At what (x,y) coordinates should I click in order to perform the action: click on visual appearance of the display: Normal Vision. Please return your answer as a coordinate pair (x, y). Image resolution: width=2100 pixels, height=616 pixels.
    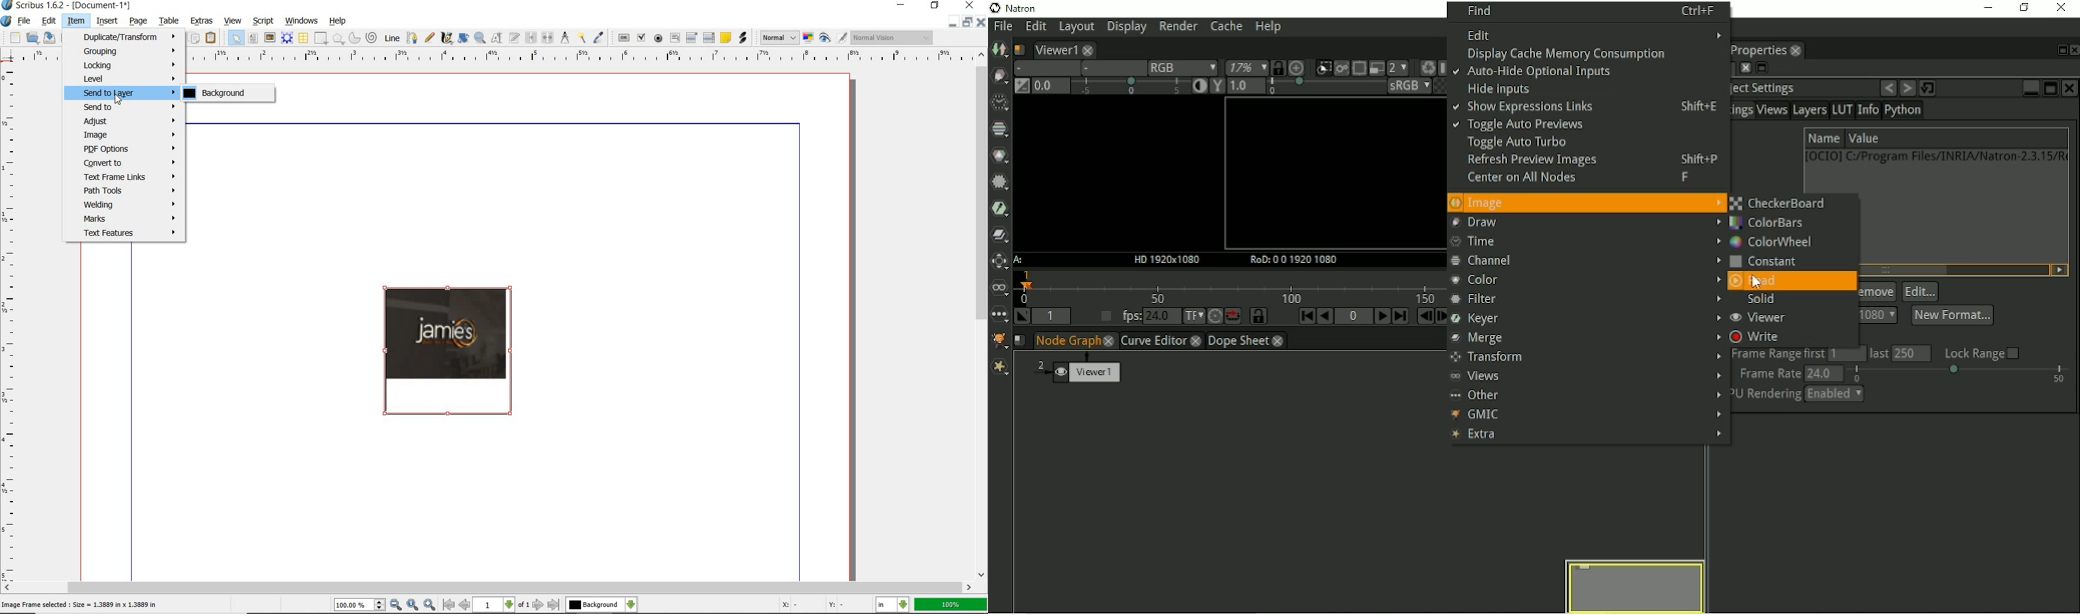
    Looking at the image, I should click on (891, 37).